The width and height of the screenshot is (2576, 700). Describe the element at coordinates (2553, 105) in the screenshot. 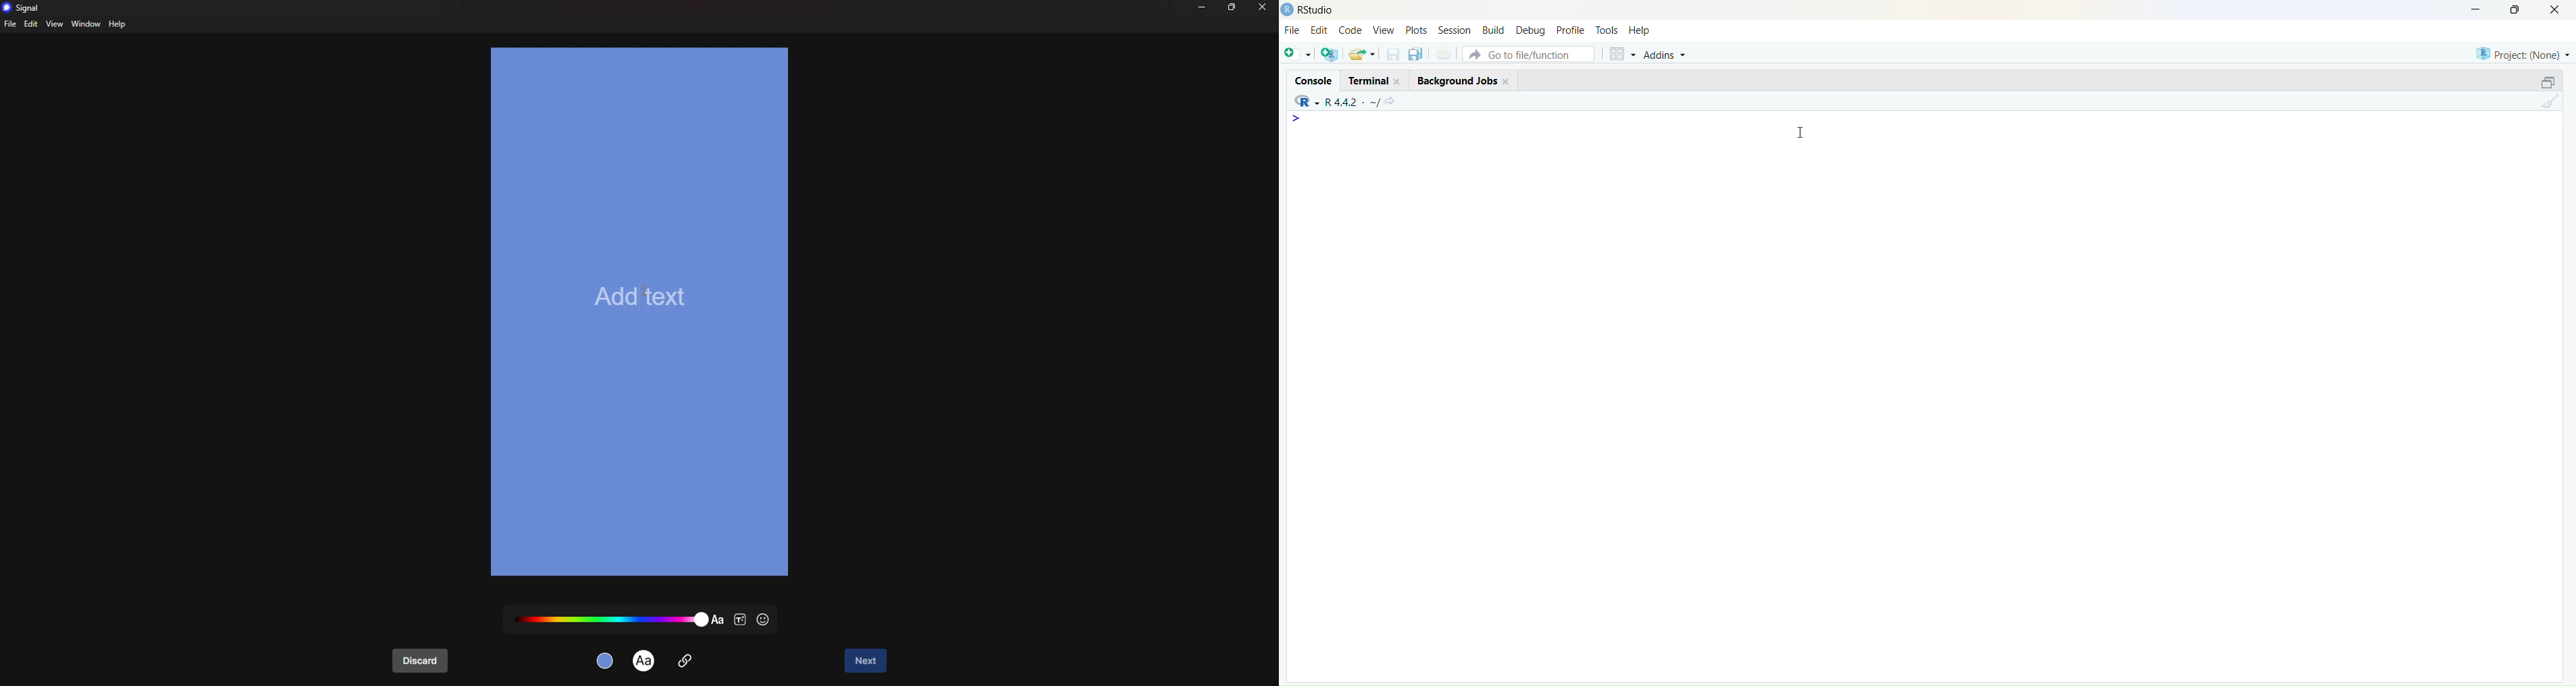

I see `clear` at that location.